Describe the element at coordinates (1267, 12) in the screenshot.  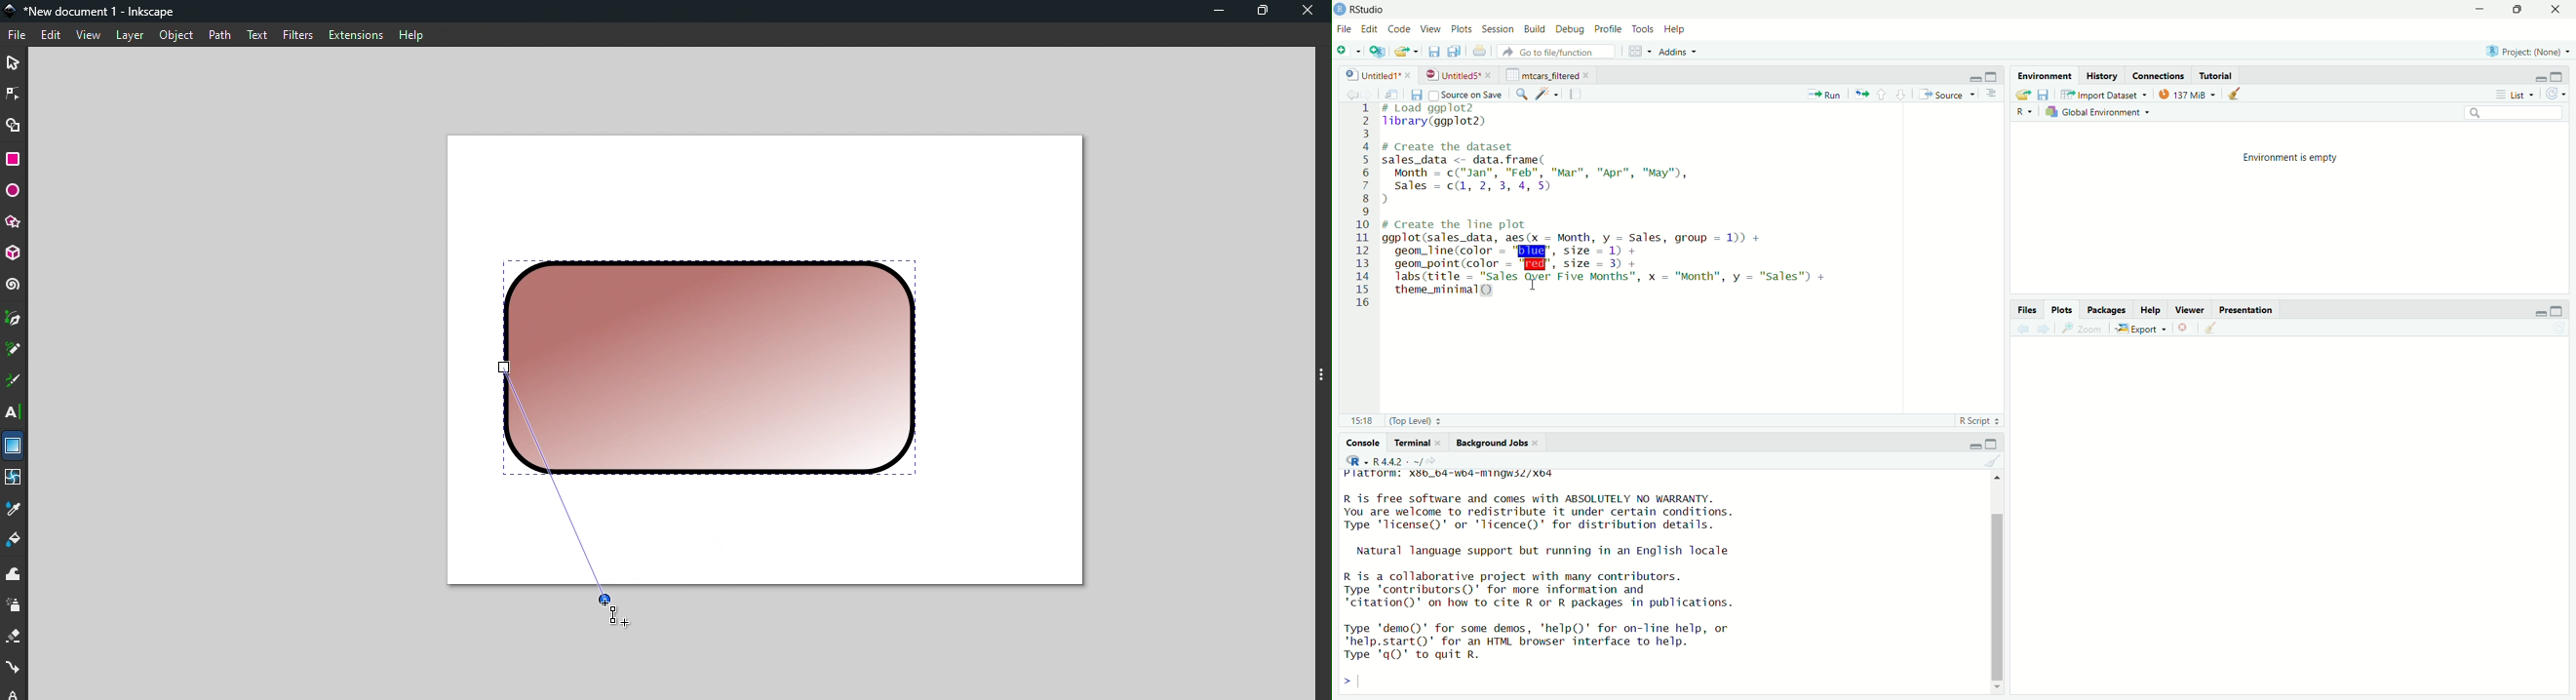
I see `Maximize` at that location.